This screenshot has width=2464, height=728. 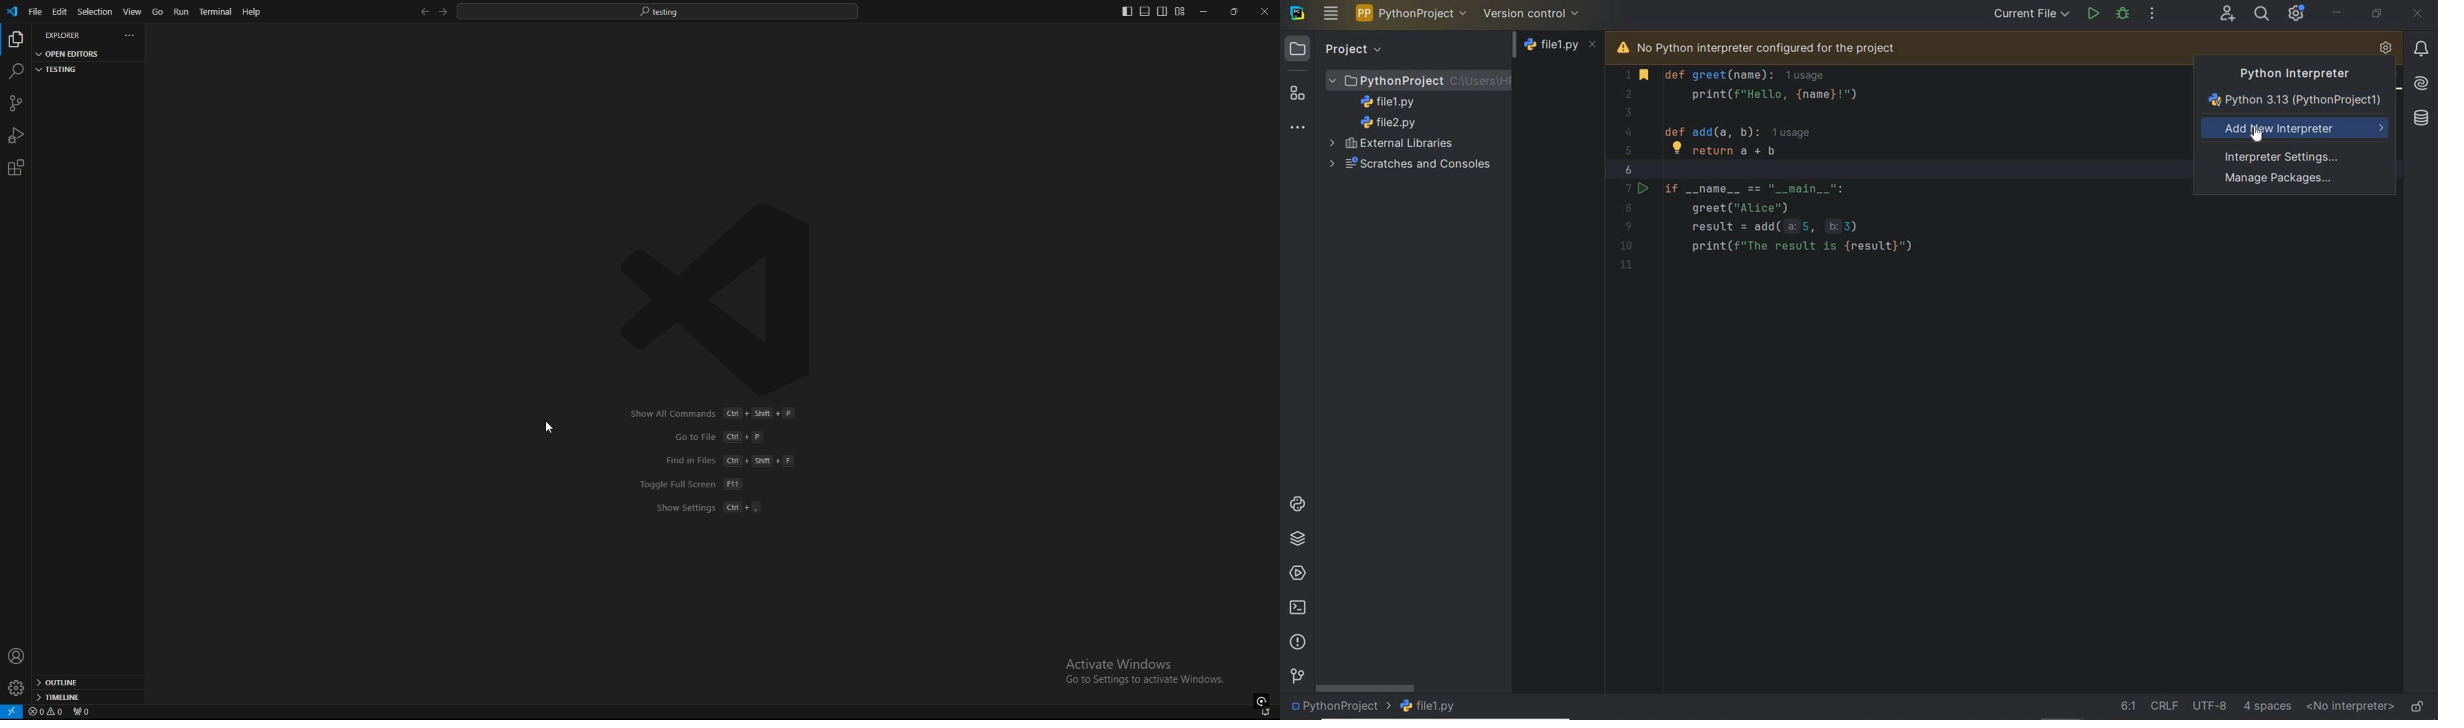 What do you see at coordinates (1412, 13) in the screenshot?
I see `project name` at bounding box center [1412, 13].